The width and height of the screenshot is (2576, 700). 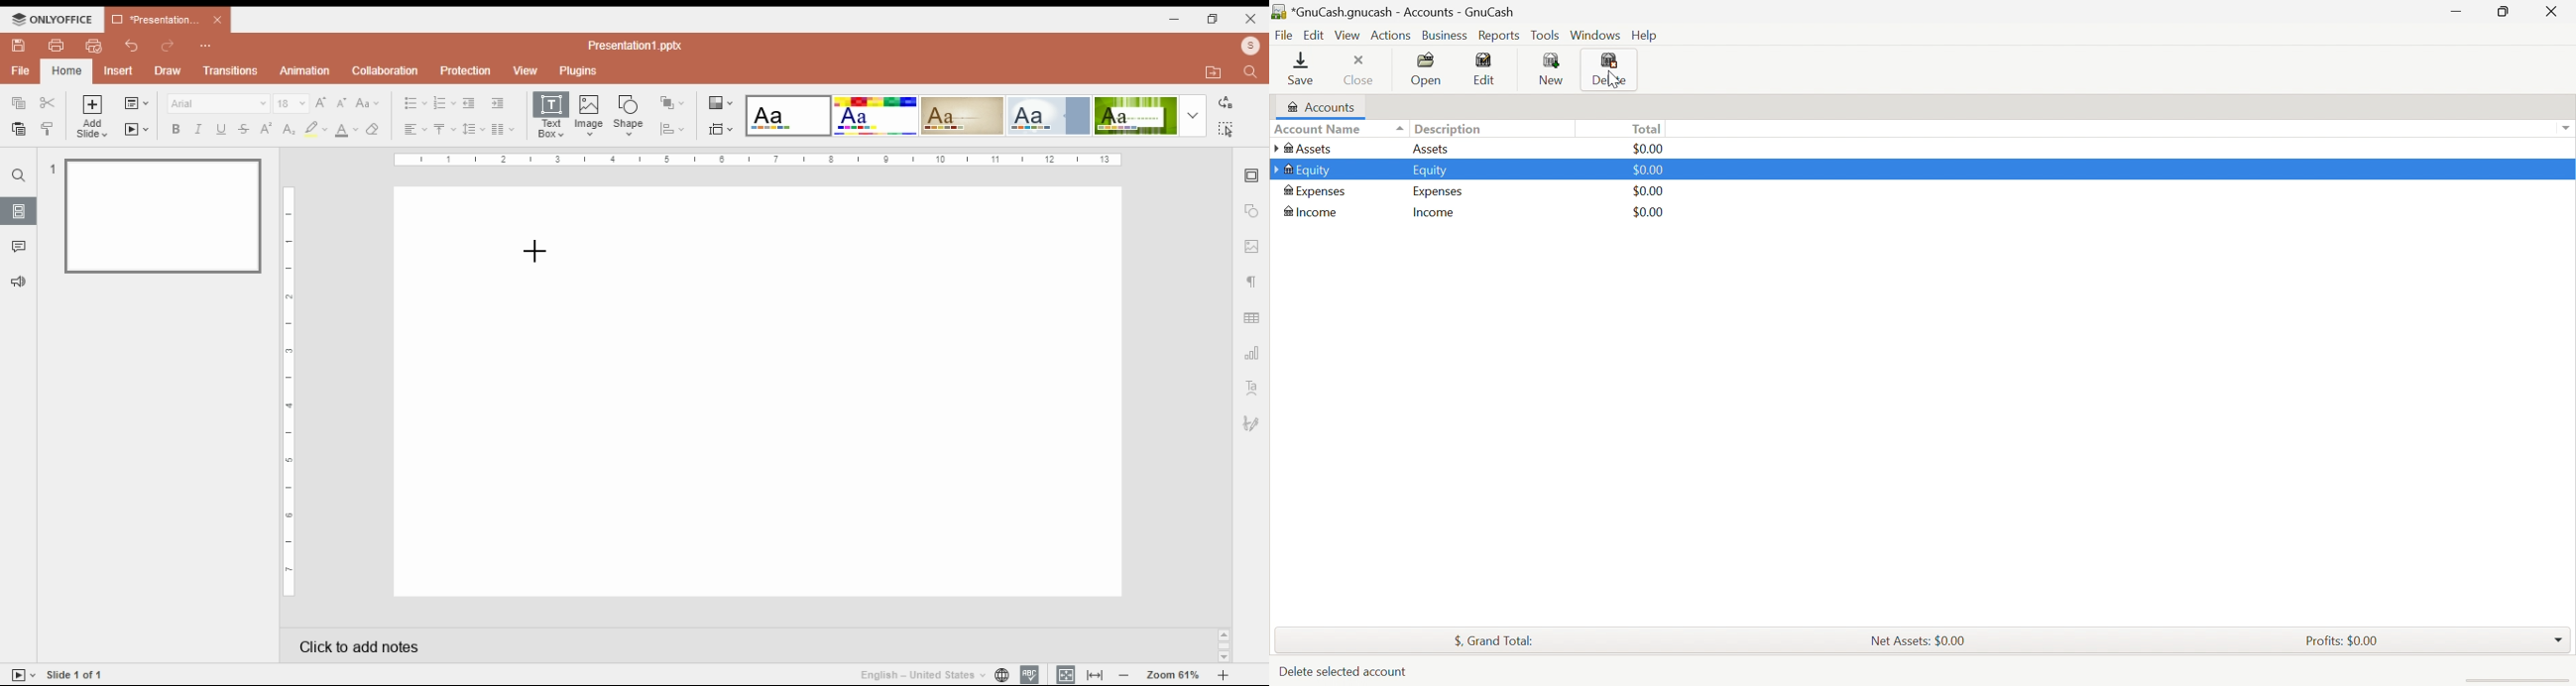 What do you see at coordinates (2555, 12) in the screenshot?
I see `Close` at bounding box center [2555, 12].